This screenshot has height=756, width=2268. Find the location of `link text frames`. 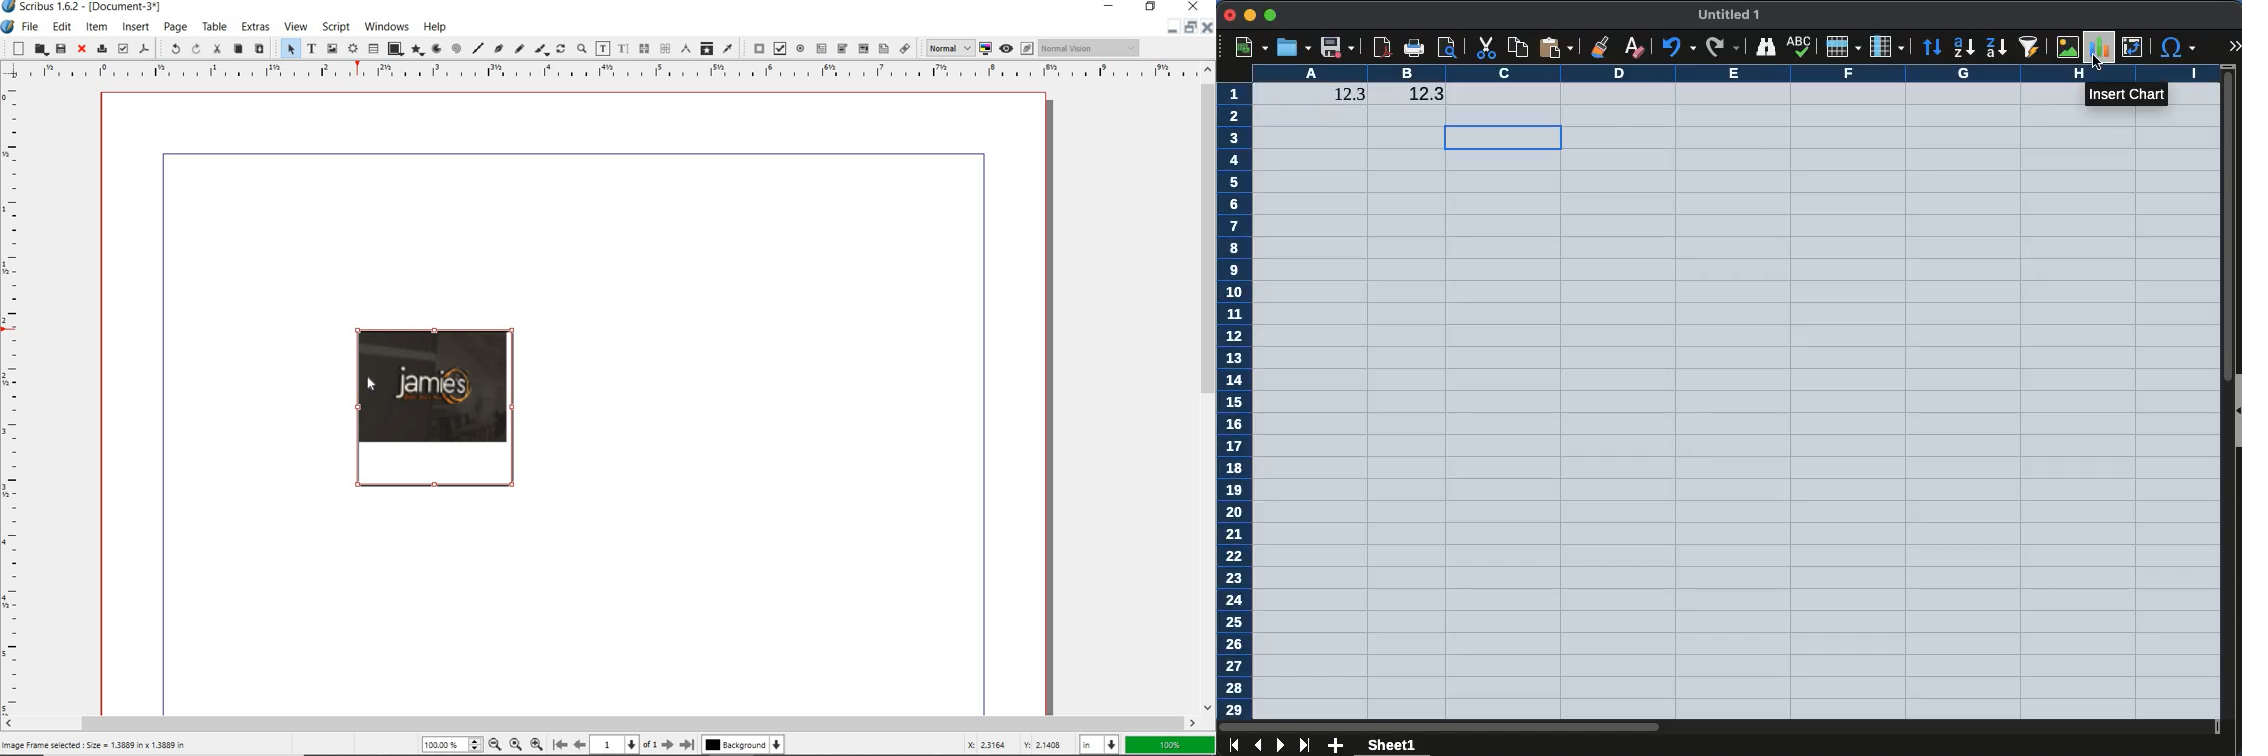

link text frames is located at coordinates (642, 48).